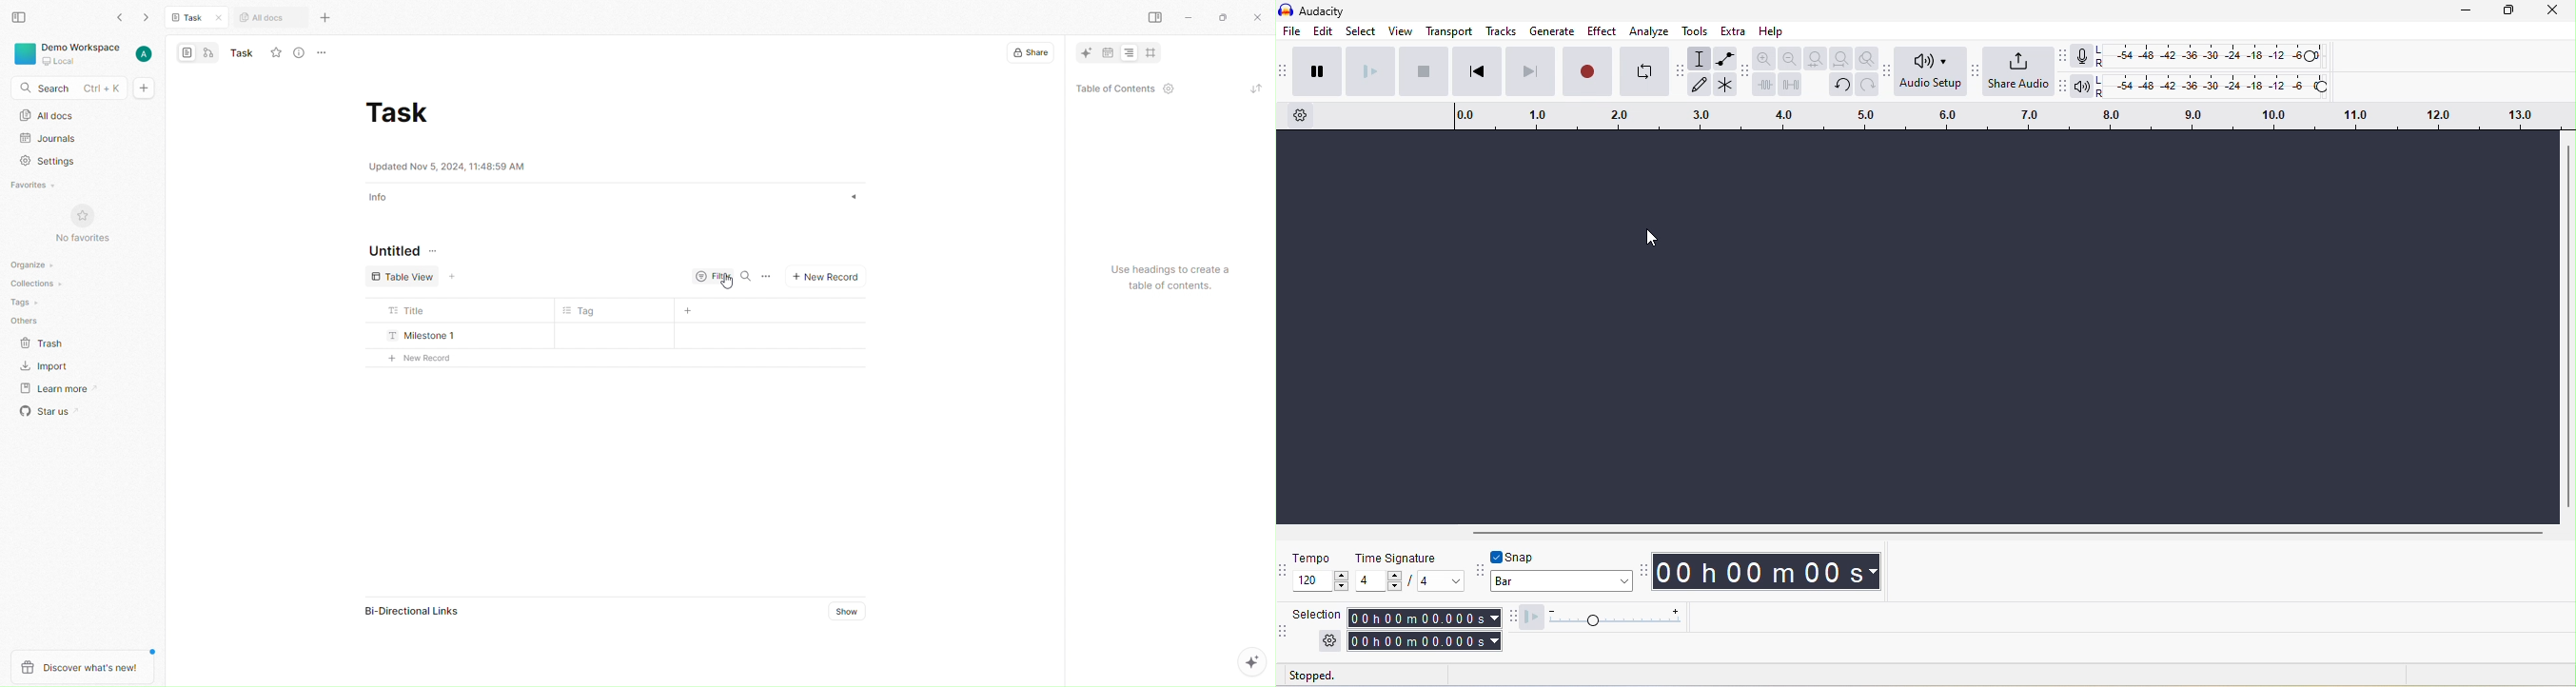  Describe the element at coordinates (1726, 57) in the screenshot. I see `envelope tool` at that location.